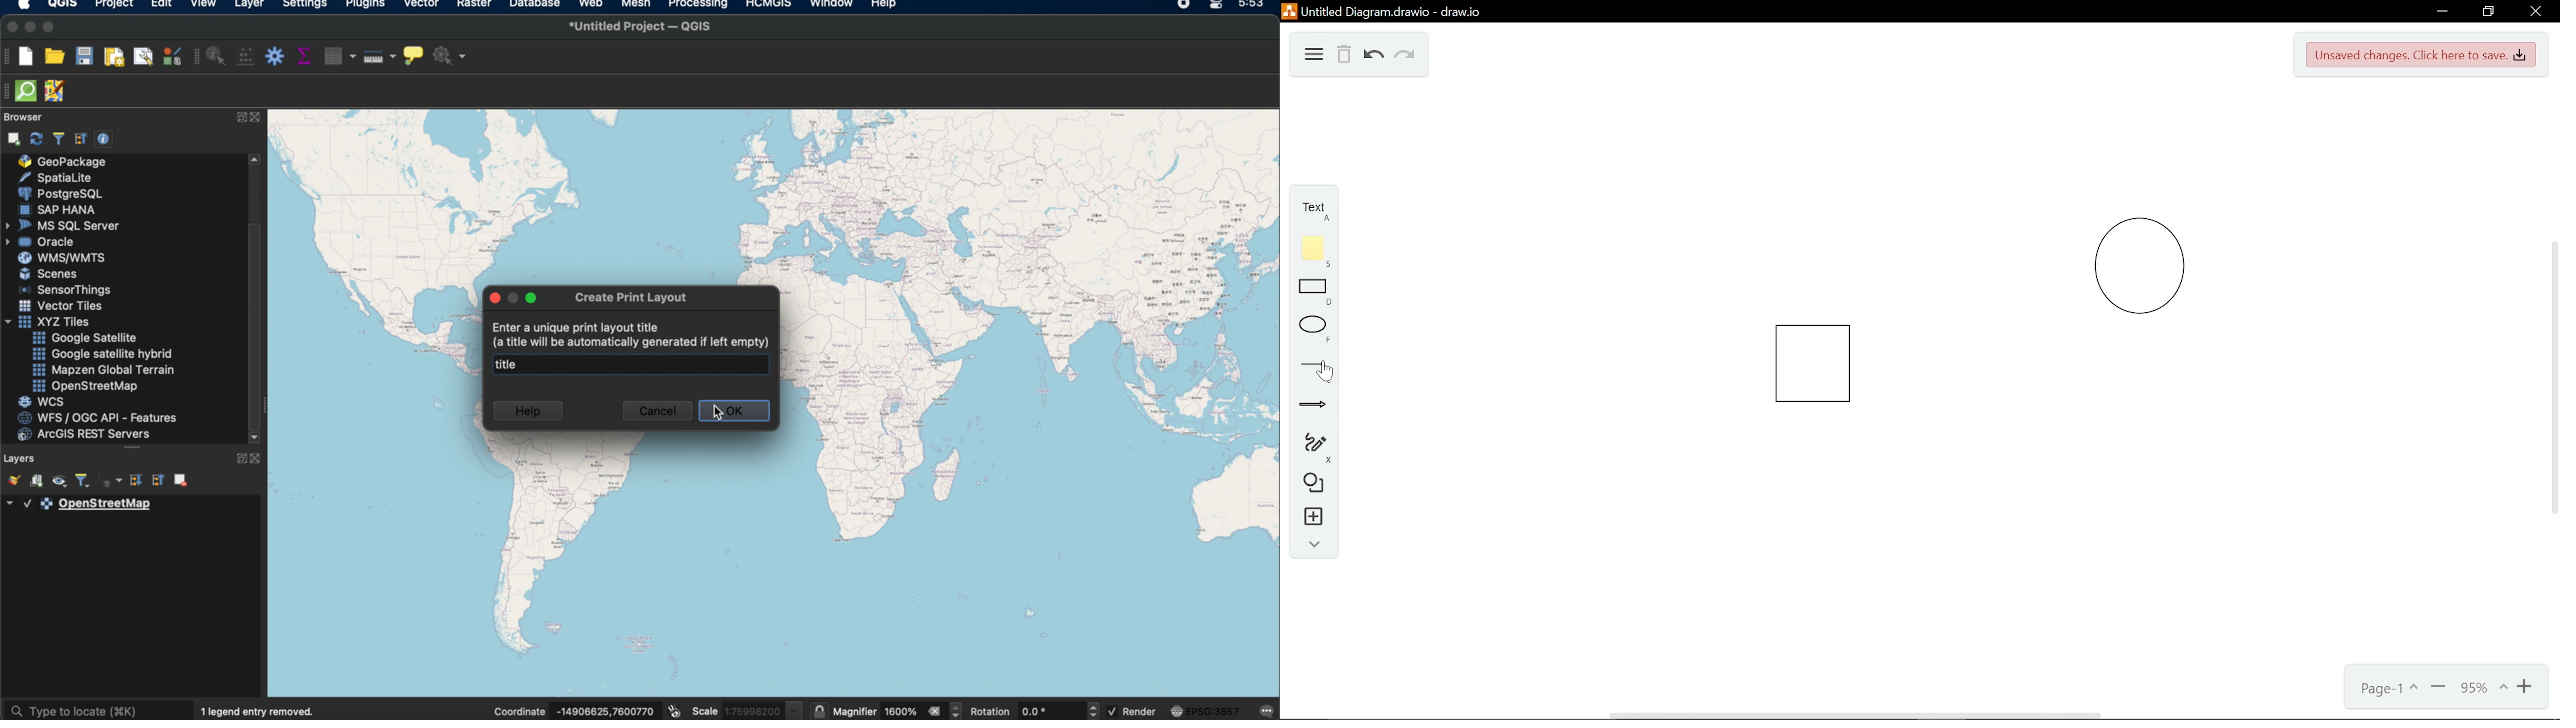 The image size is (2576, 728). I want to click on ok, so click(735, 410).